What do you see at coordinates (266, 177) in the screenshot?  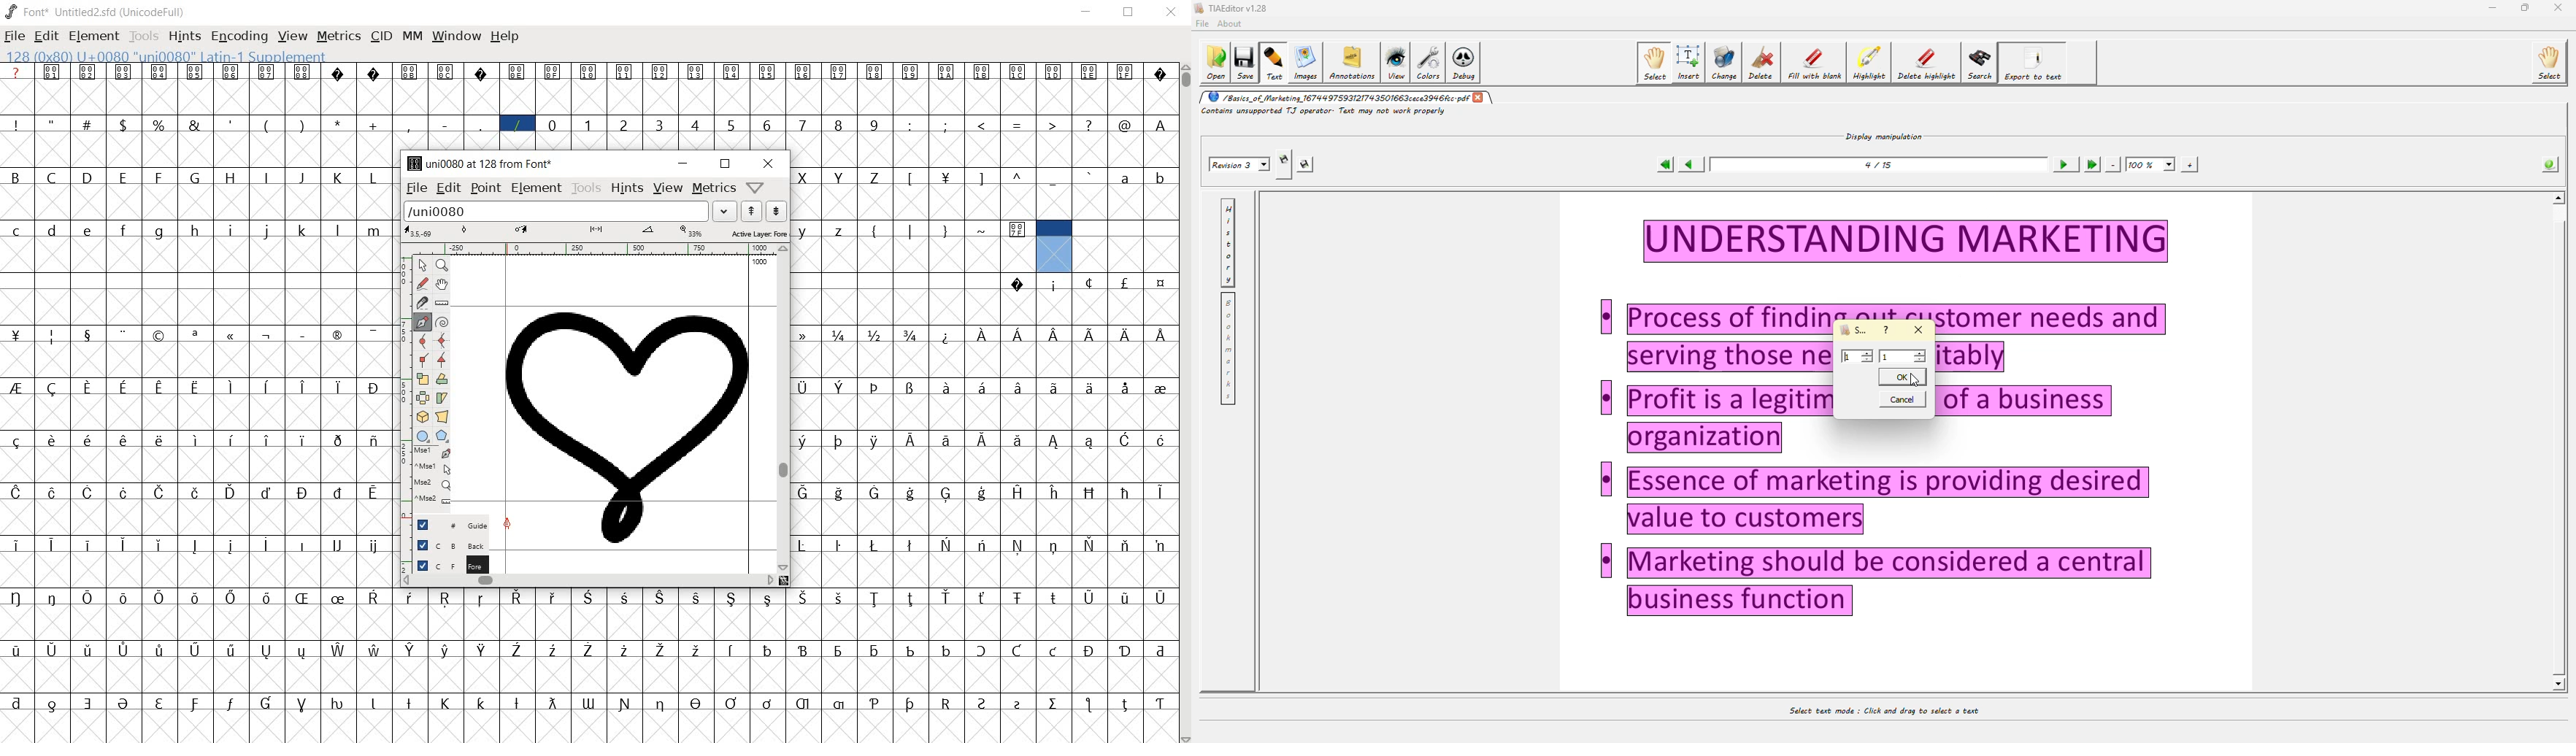 I see `glyph` at bounding box center [266, 177].